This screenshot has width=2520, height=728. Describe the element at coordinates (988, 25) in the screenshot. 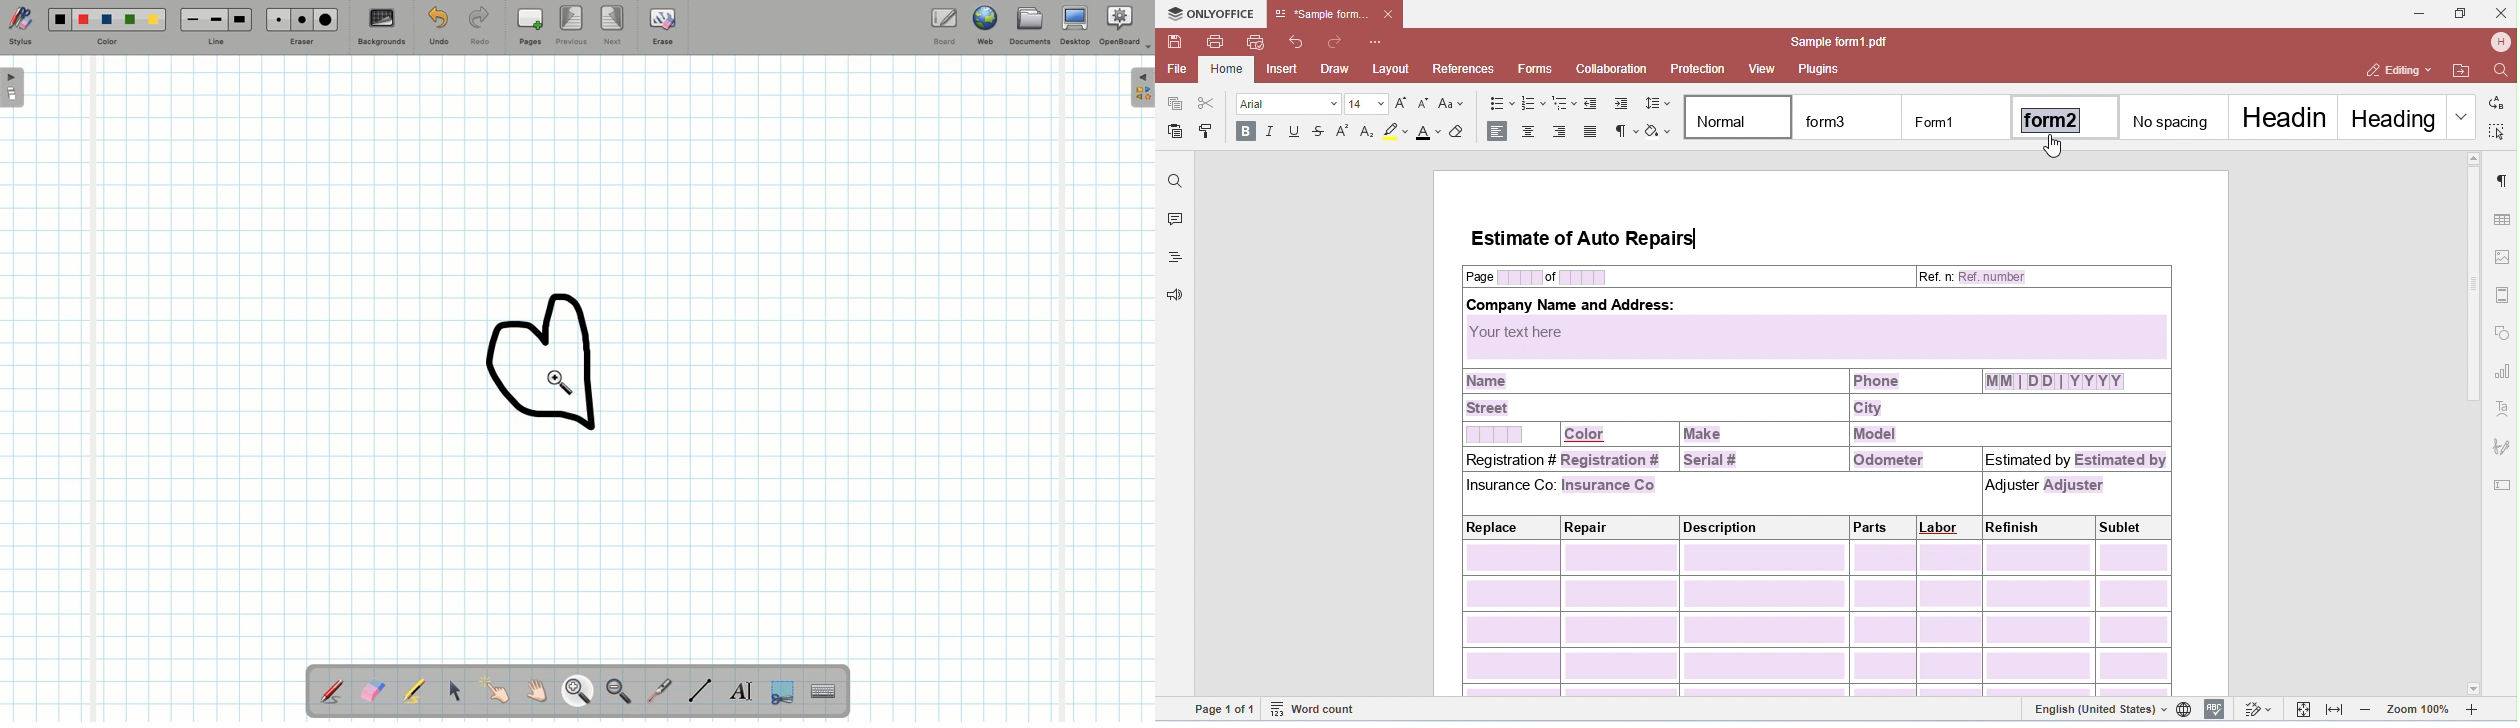

I see `Web` at that location.